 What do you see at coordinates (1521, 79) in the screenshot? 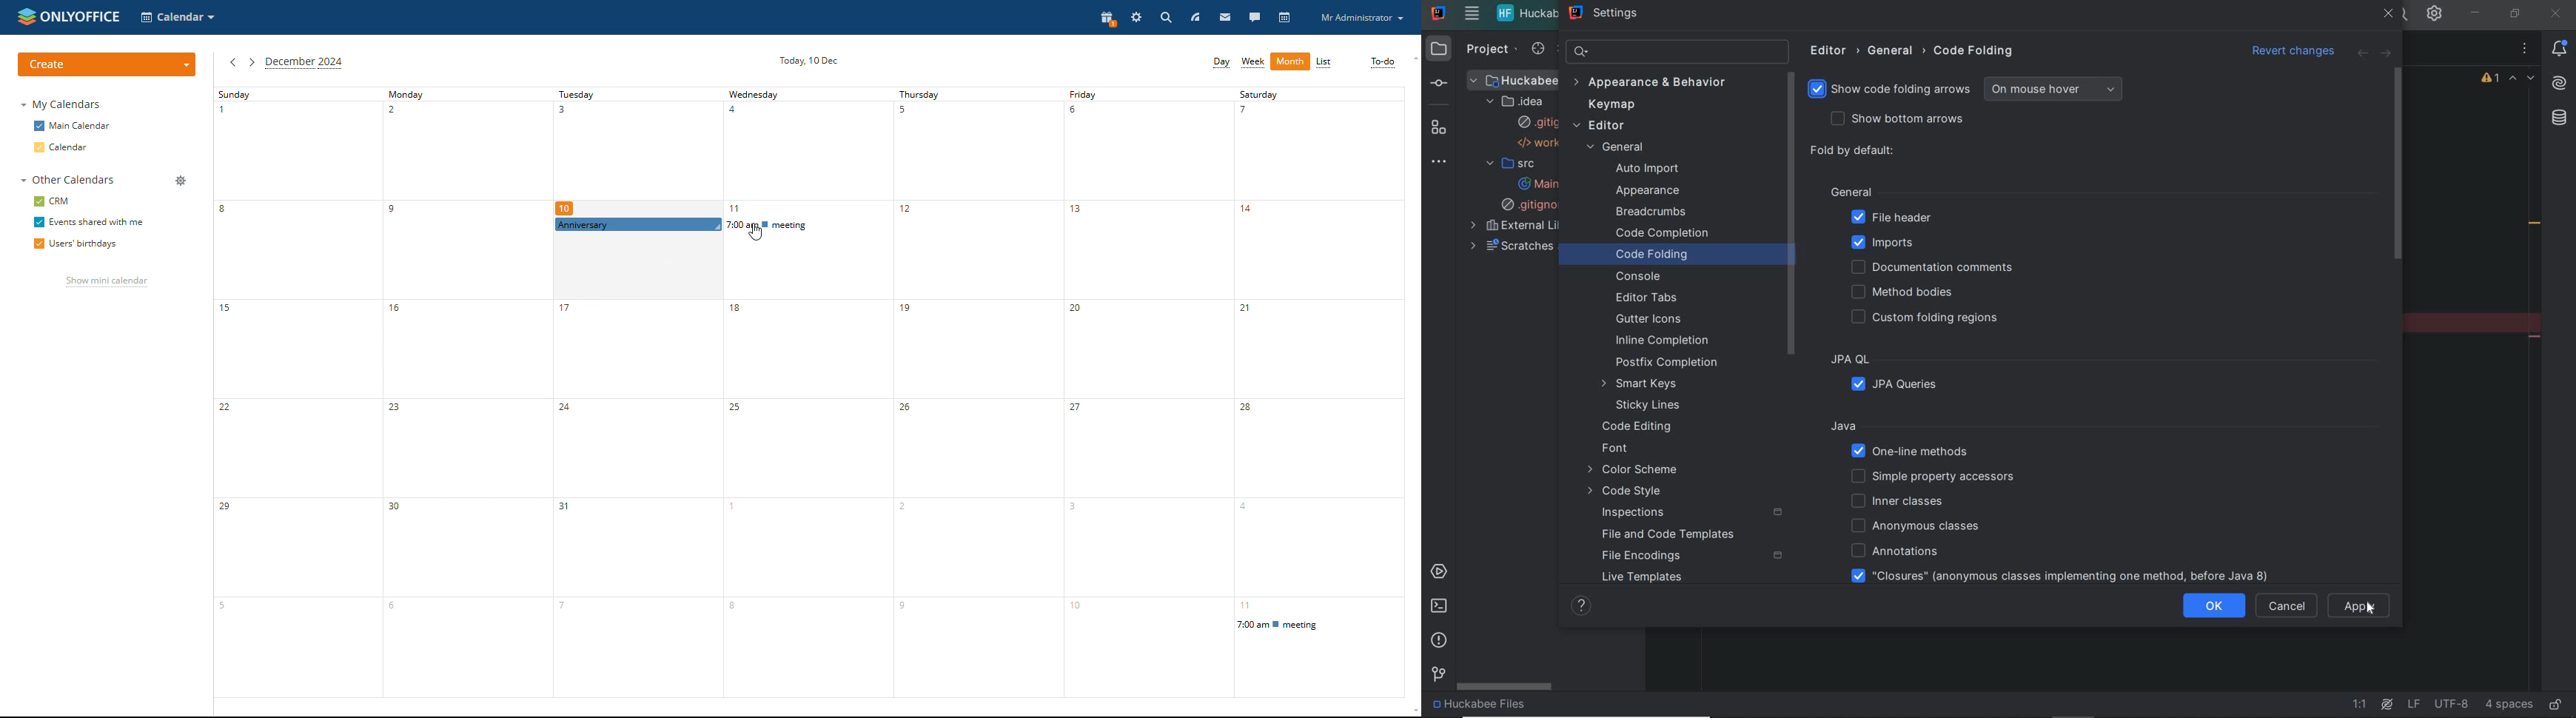
I see `project file name` at bounding box center [1521, 79].